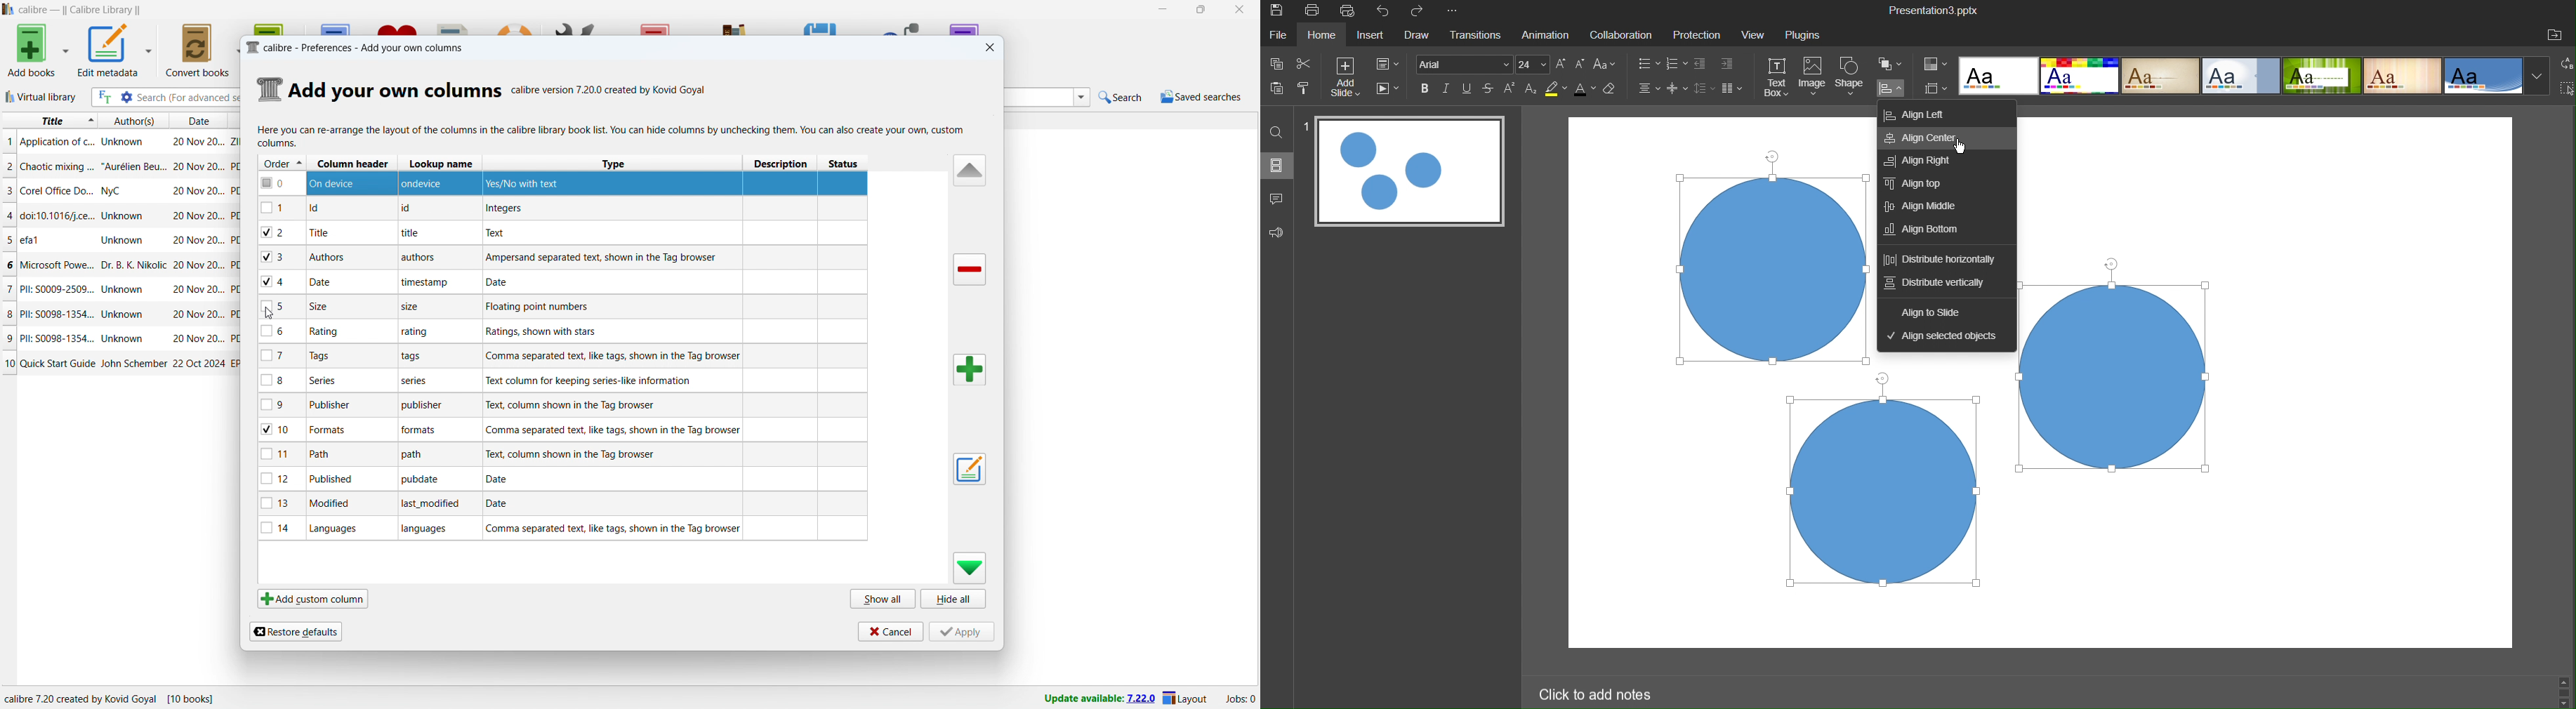 Image resolution: width=2576 pixels, height=728 pixels. What do you see at coordinates (1352, 81) in the screenshot?
I see `Add Slide` at bounding box center [1352, 81].